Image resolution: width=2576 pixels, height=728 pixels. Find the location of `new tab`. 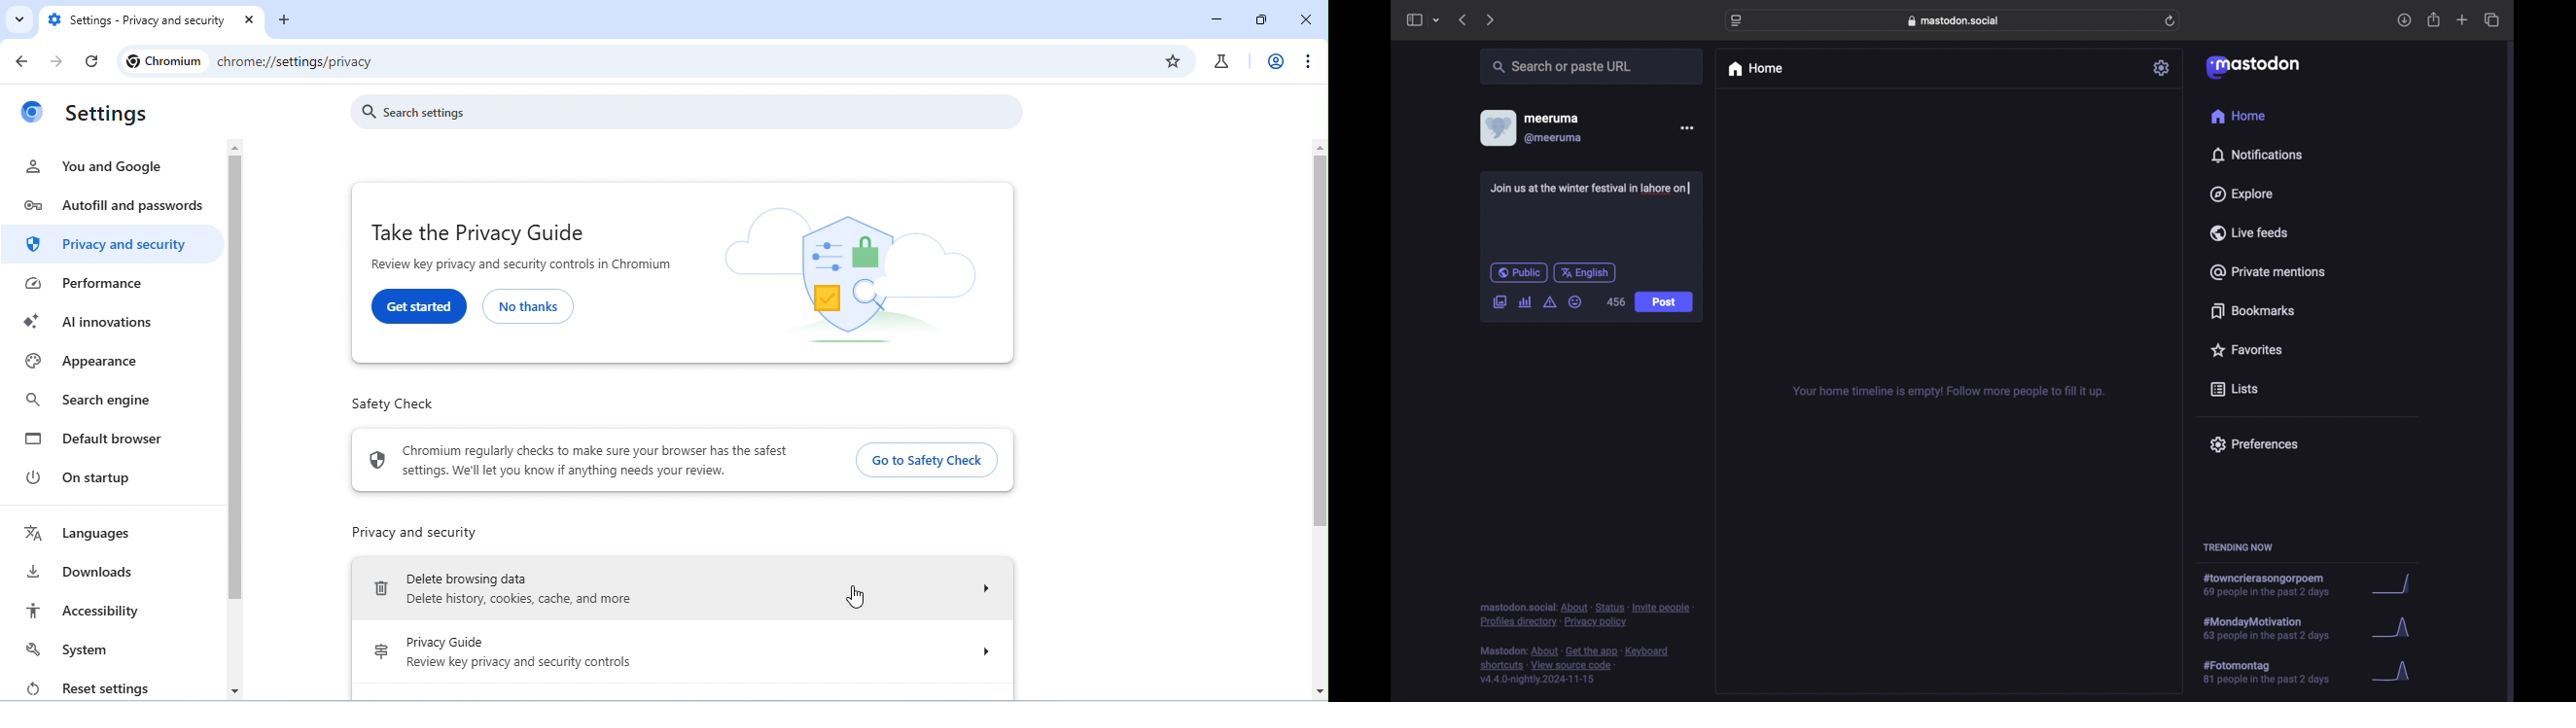

new tab is located at coordinates (2463, 20).